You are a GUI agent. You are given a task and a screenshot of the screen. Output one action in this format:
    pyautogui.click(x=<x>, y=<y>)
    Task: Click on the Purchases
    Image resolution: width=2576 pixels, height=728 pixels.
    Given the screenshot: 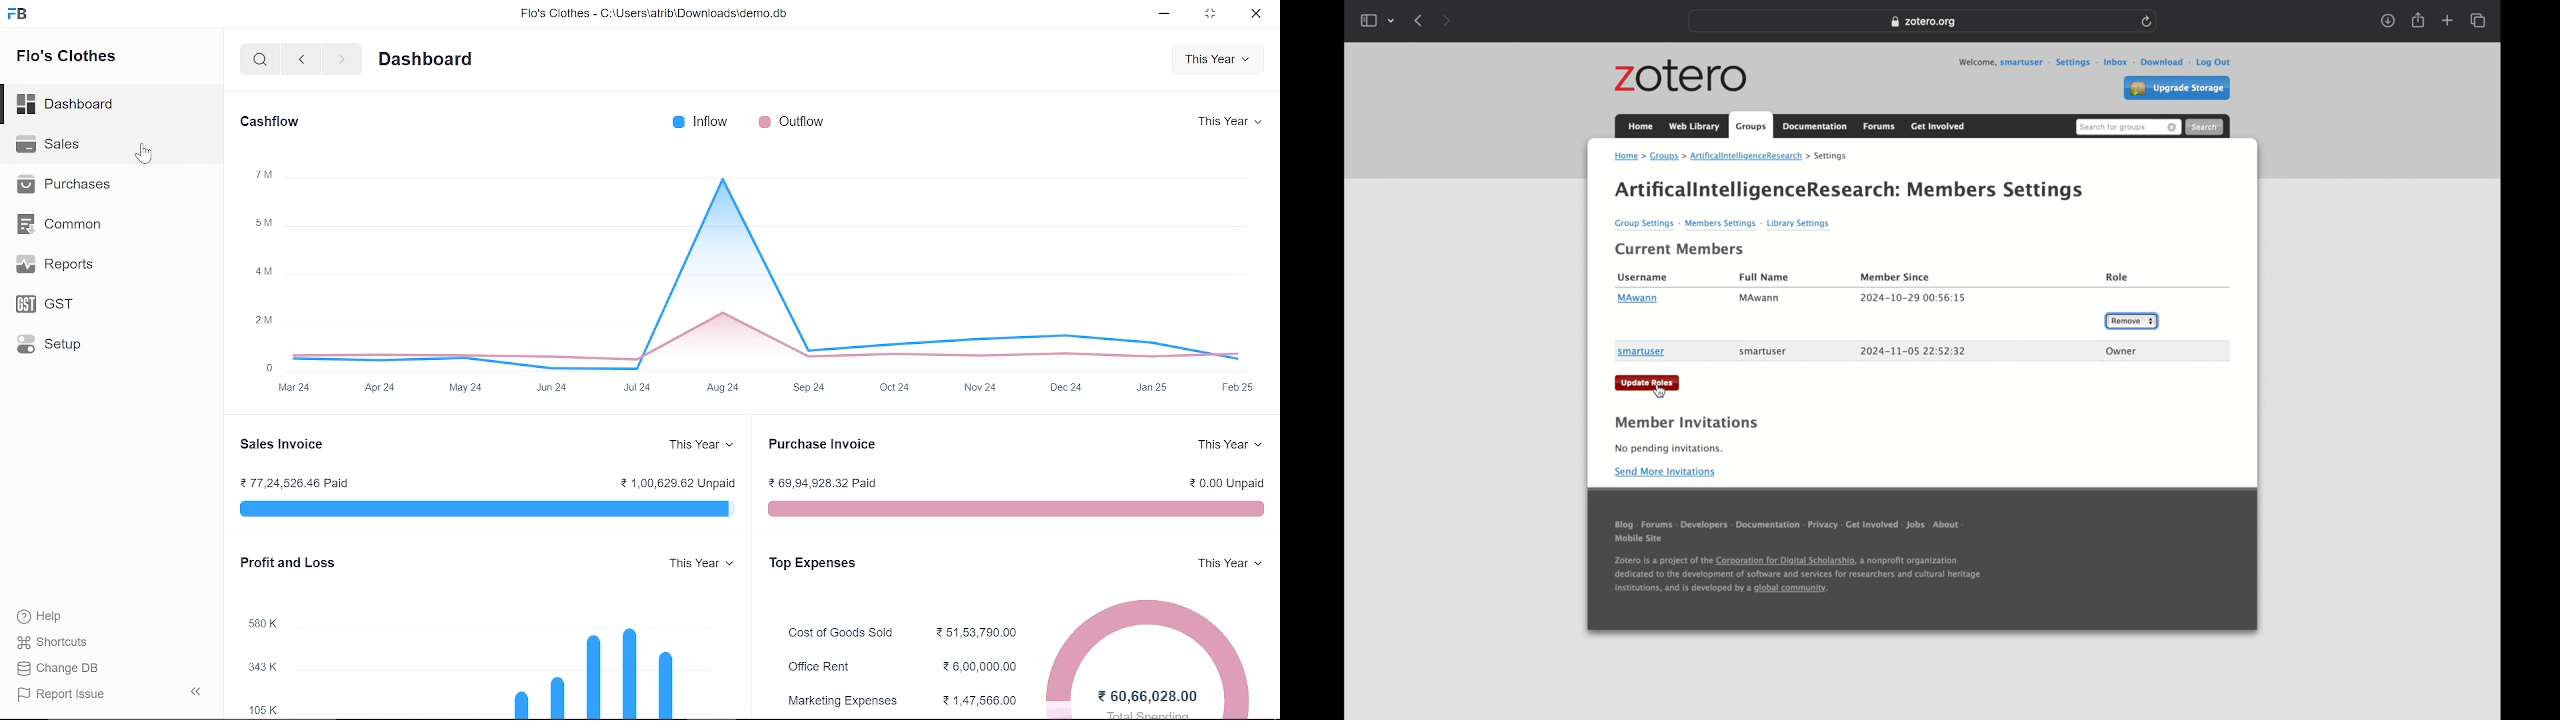 What is the action you would take?
    pyautogui.click(x=68, y=185)
    